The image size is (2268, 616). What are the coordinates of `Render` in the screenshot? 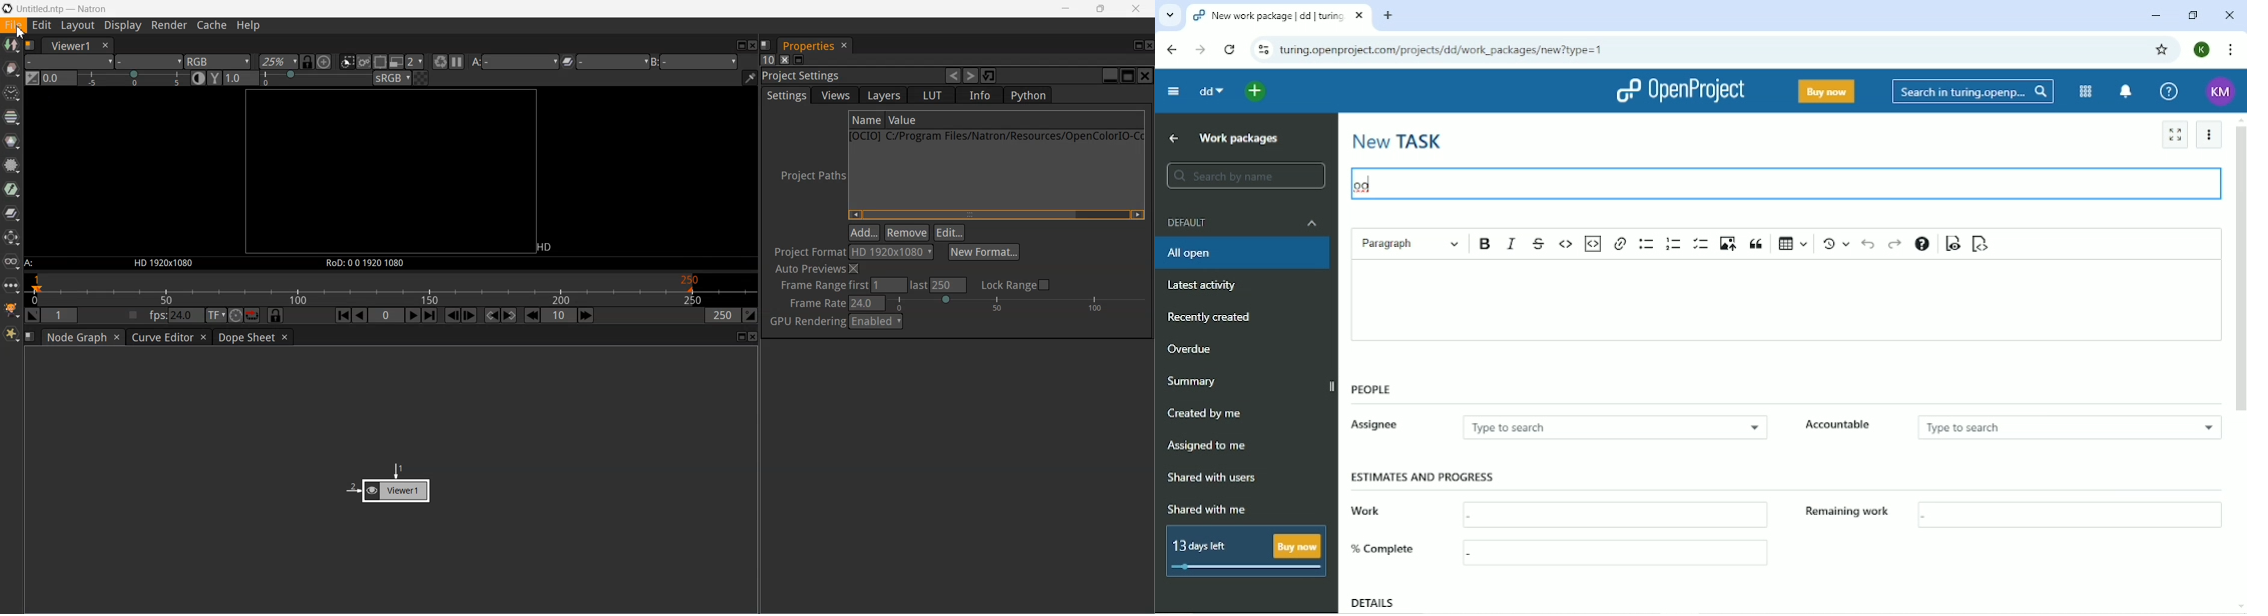 It's located at (169, 26).